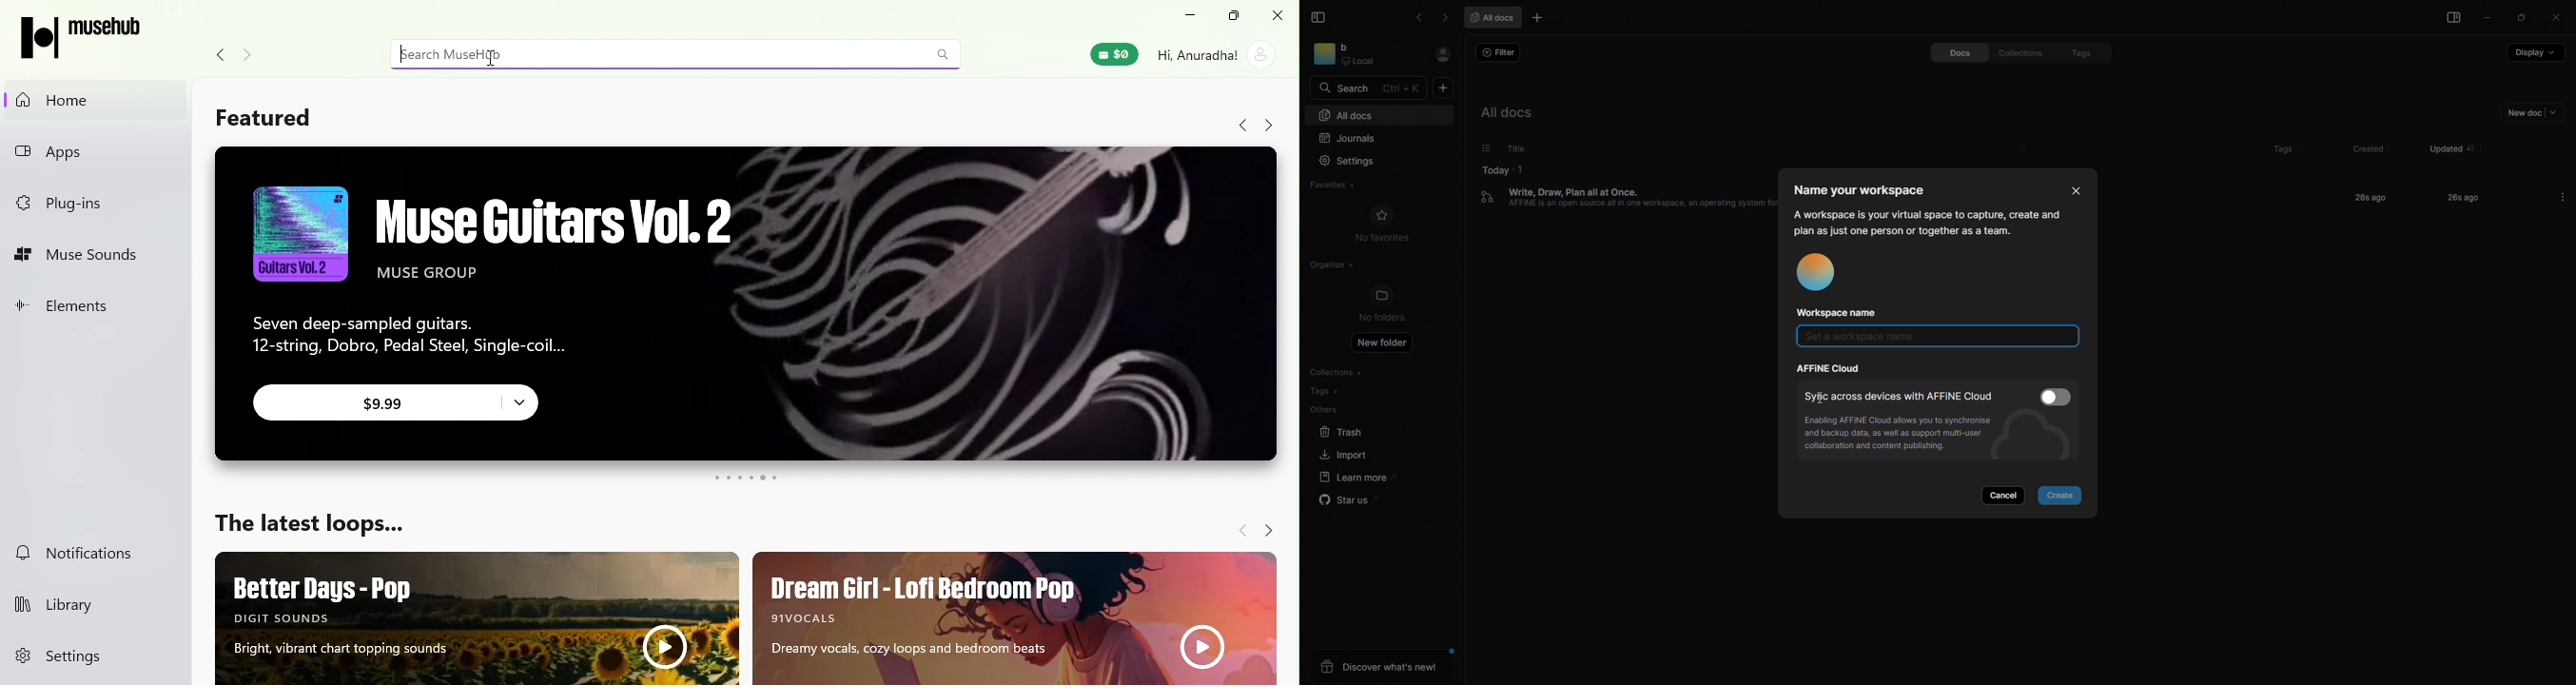 Image resolution: width=2576 pixels, height=700 pixels. Describe the element at coordinates (262, 119) in the screenshot. I see `Featured` at that location.